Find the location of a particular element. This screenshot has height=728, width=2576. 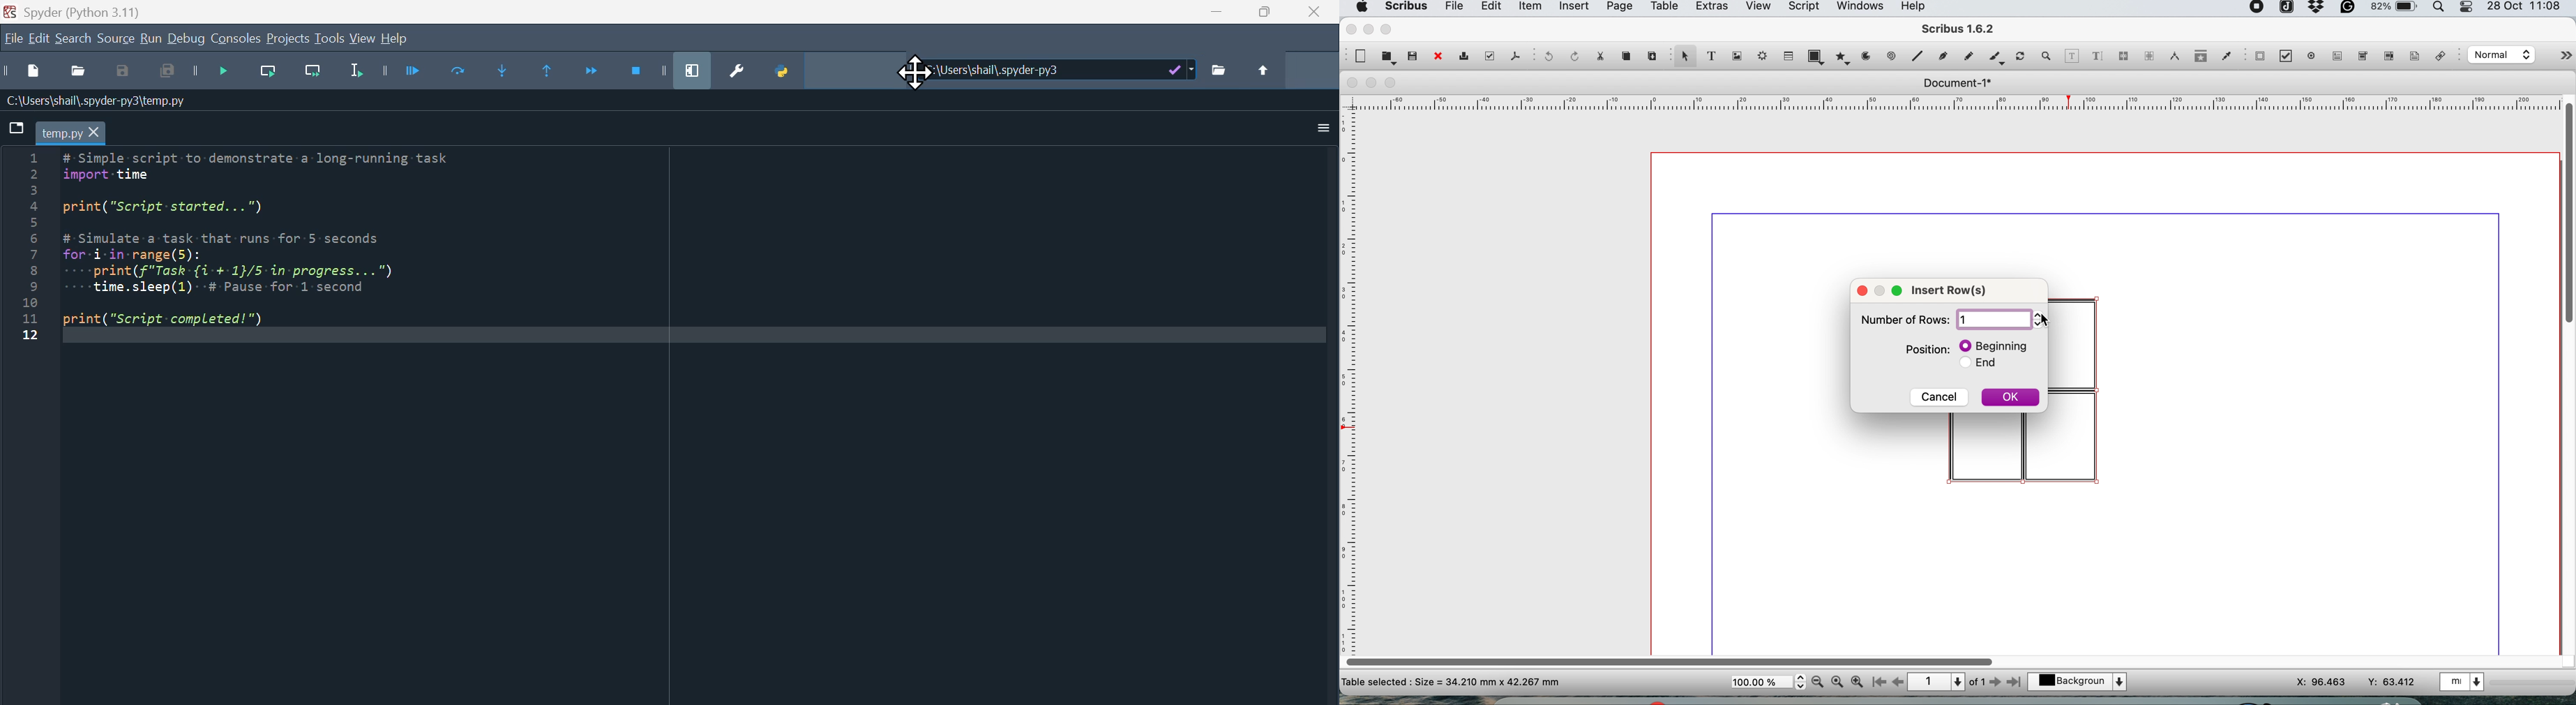

copy item properties is located at coordinates (2198, 58).